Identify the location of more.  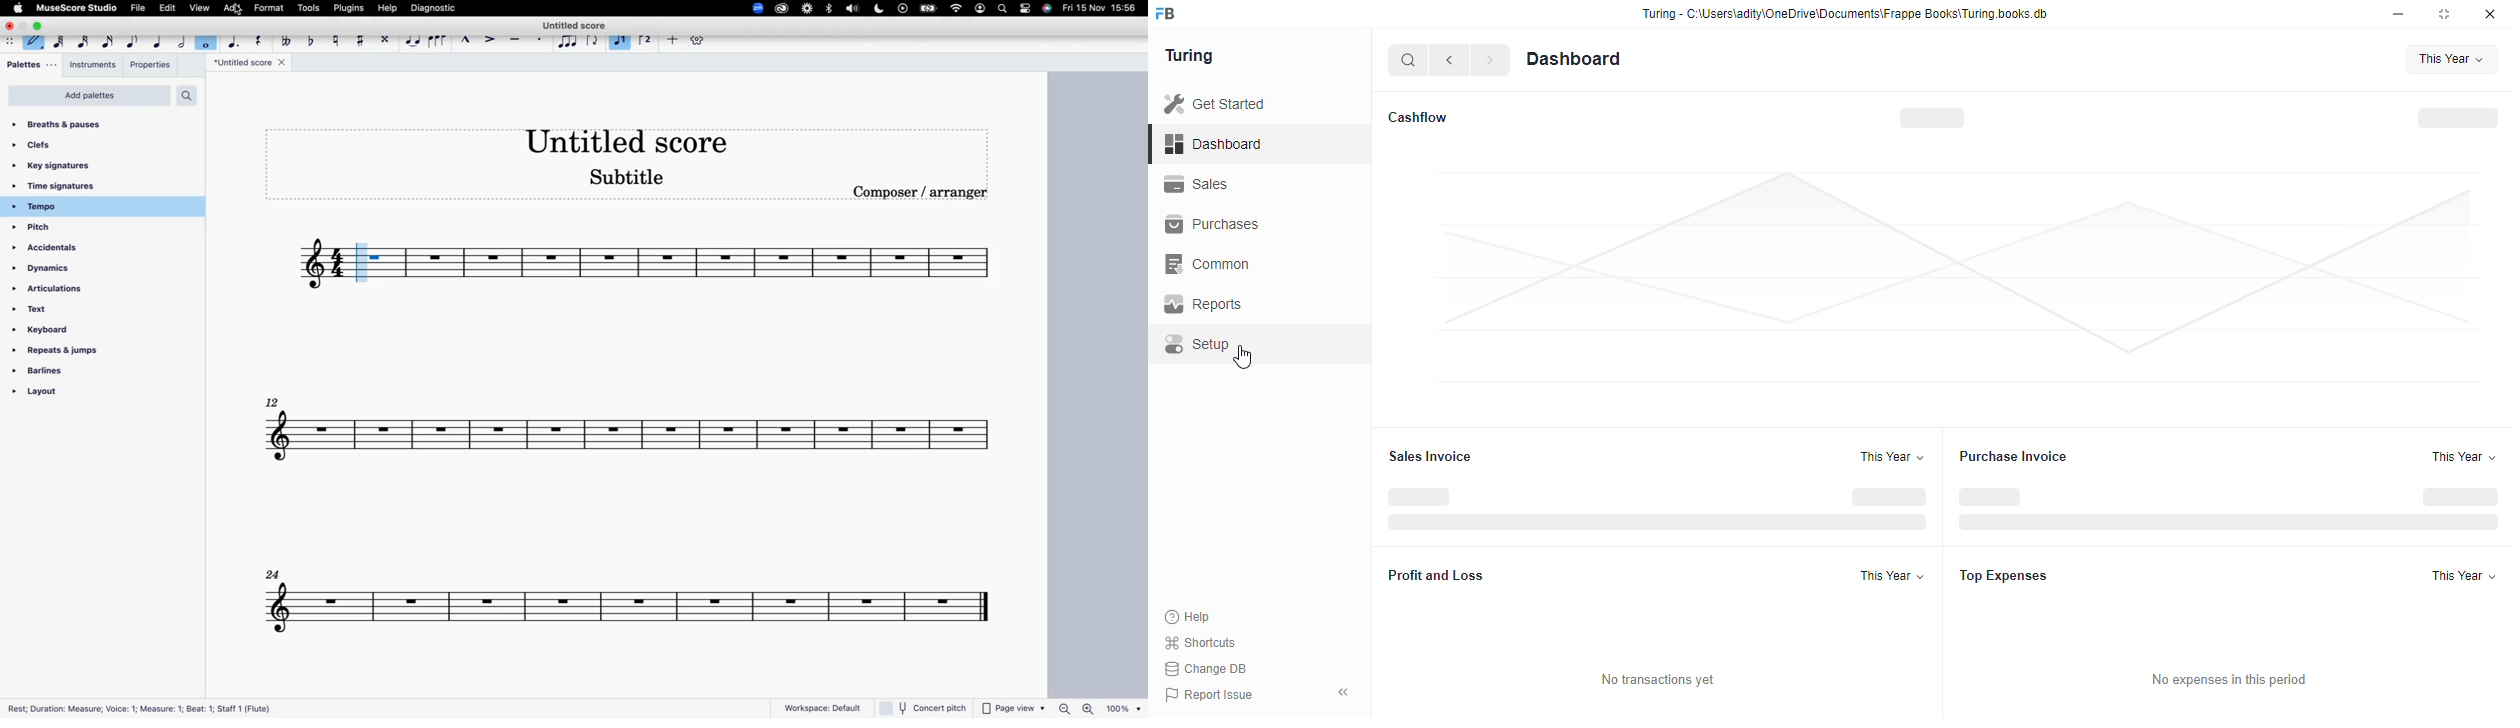
(672, 40).